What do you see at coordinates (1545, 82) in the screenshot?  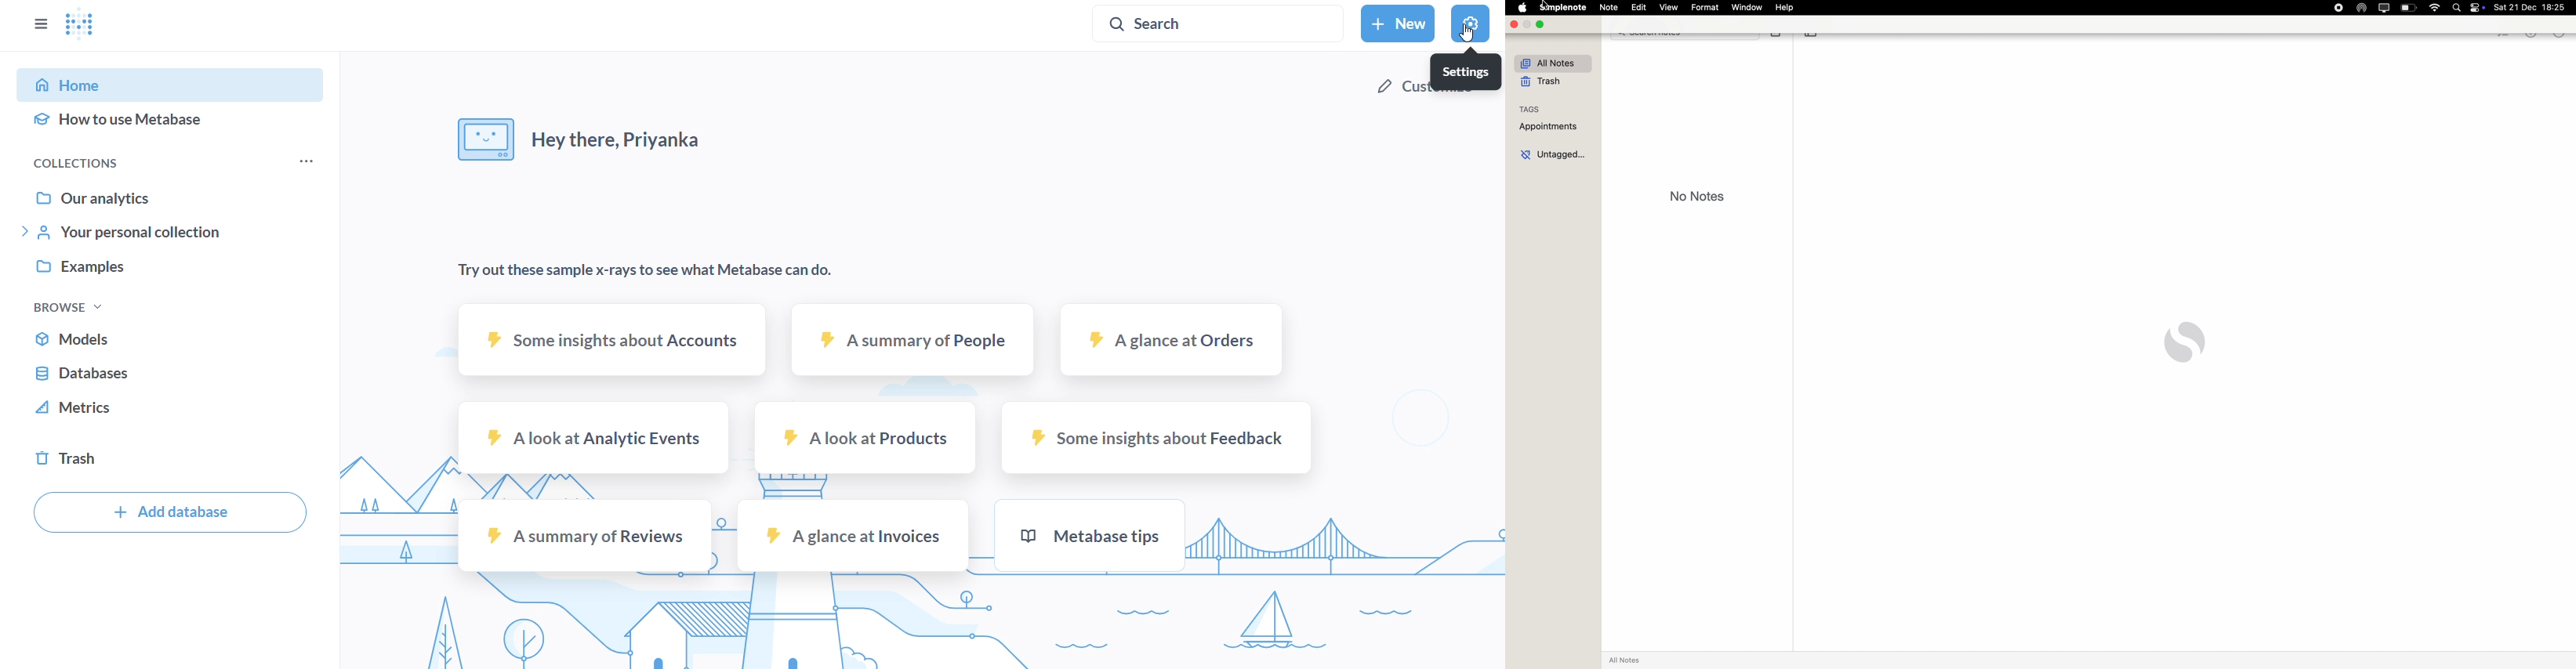 I see `trash` at bounding box center [1545, 82].